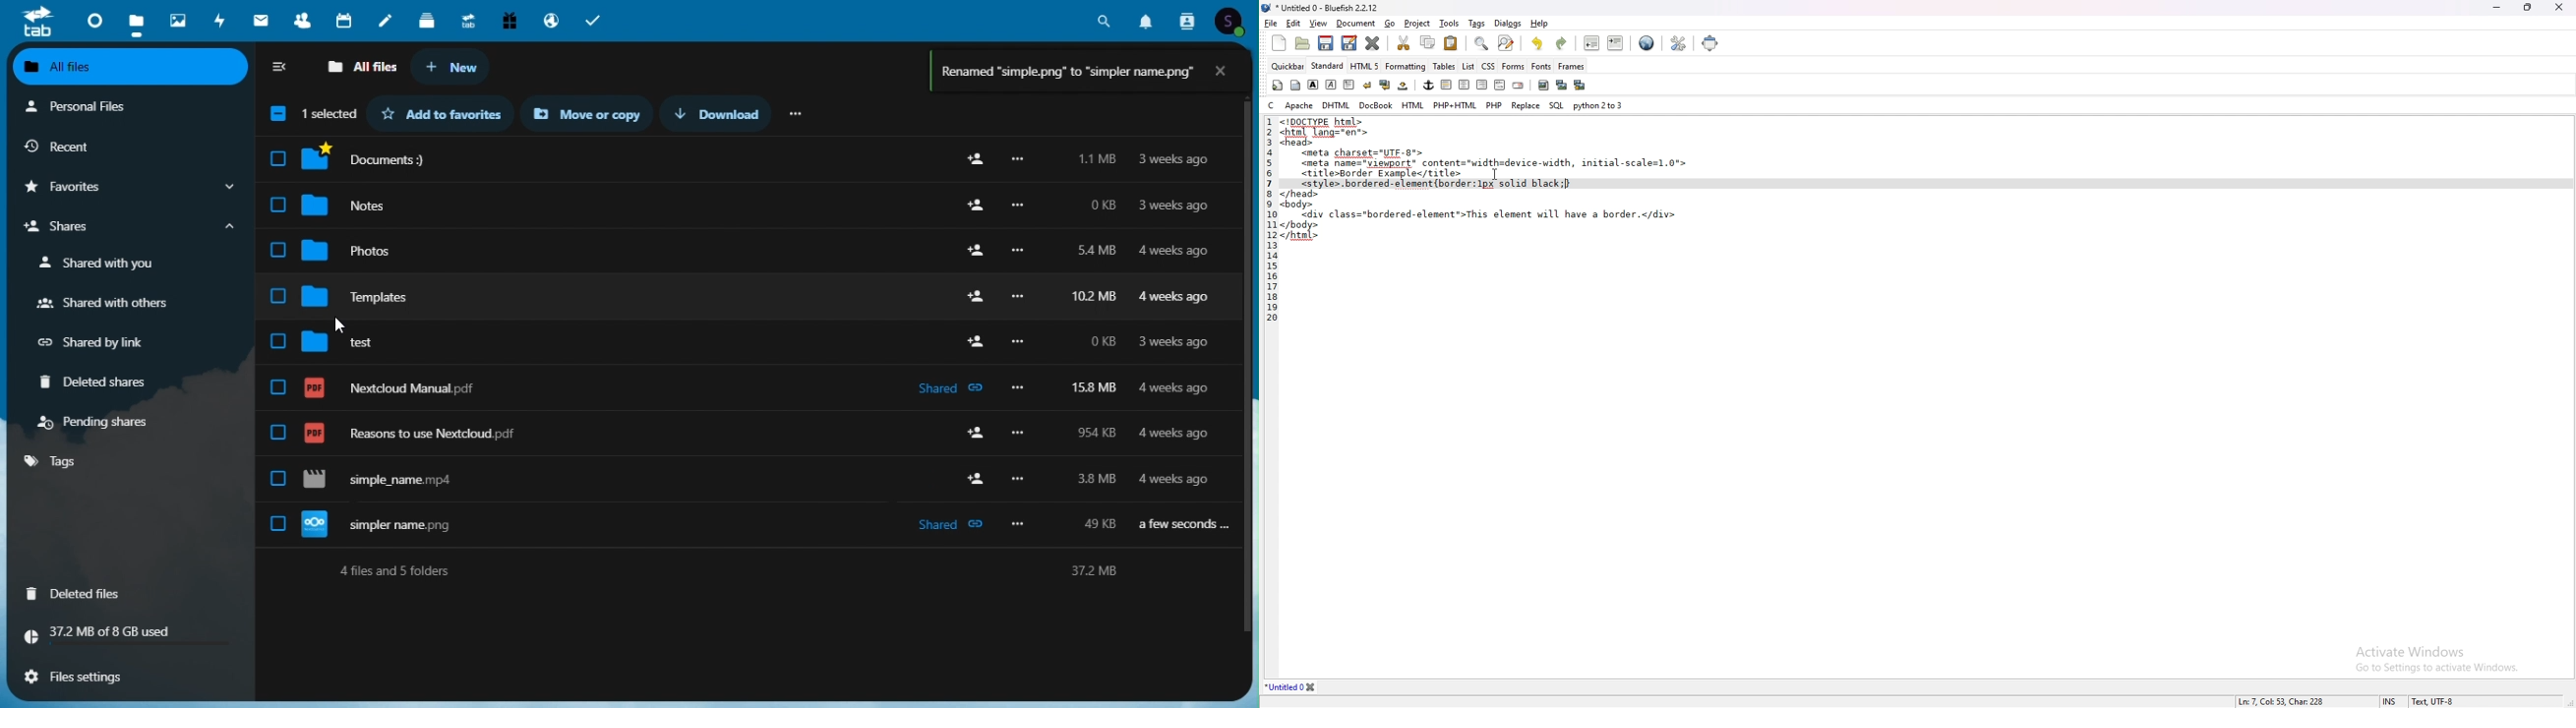 The width and height of the screenshot is (2576, 728). What do you see at coordinates (470, 19) in the screenshot?
I see `upgrade` at bounding box center [470, 19].